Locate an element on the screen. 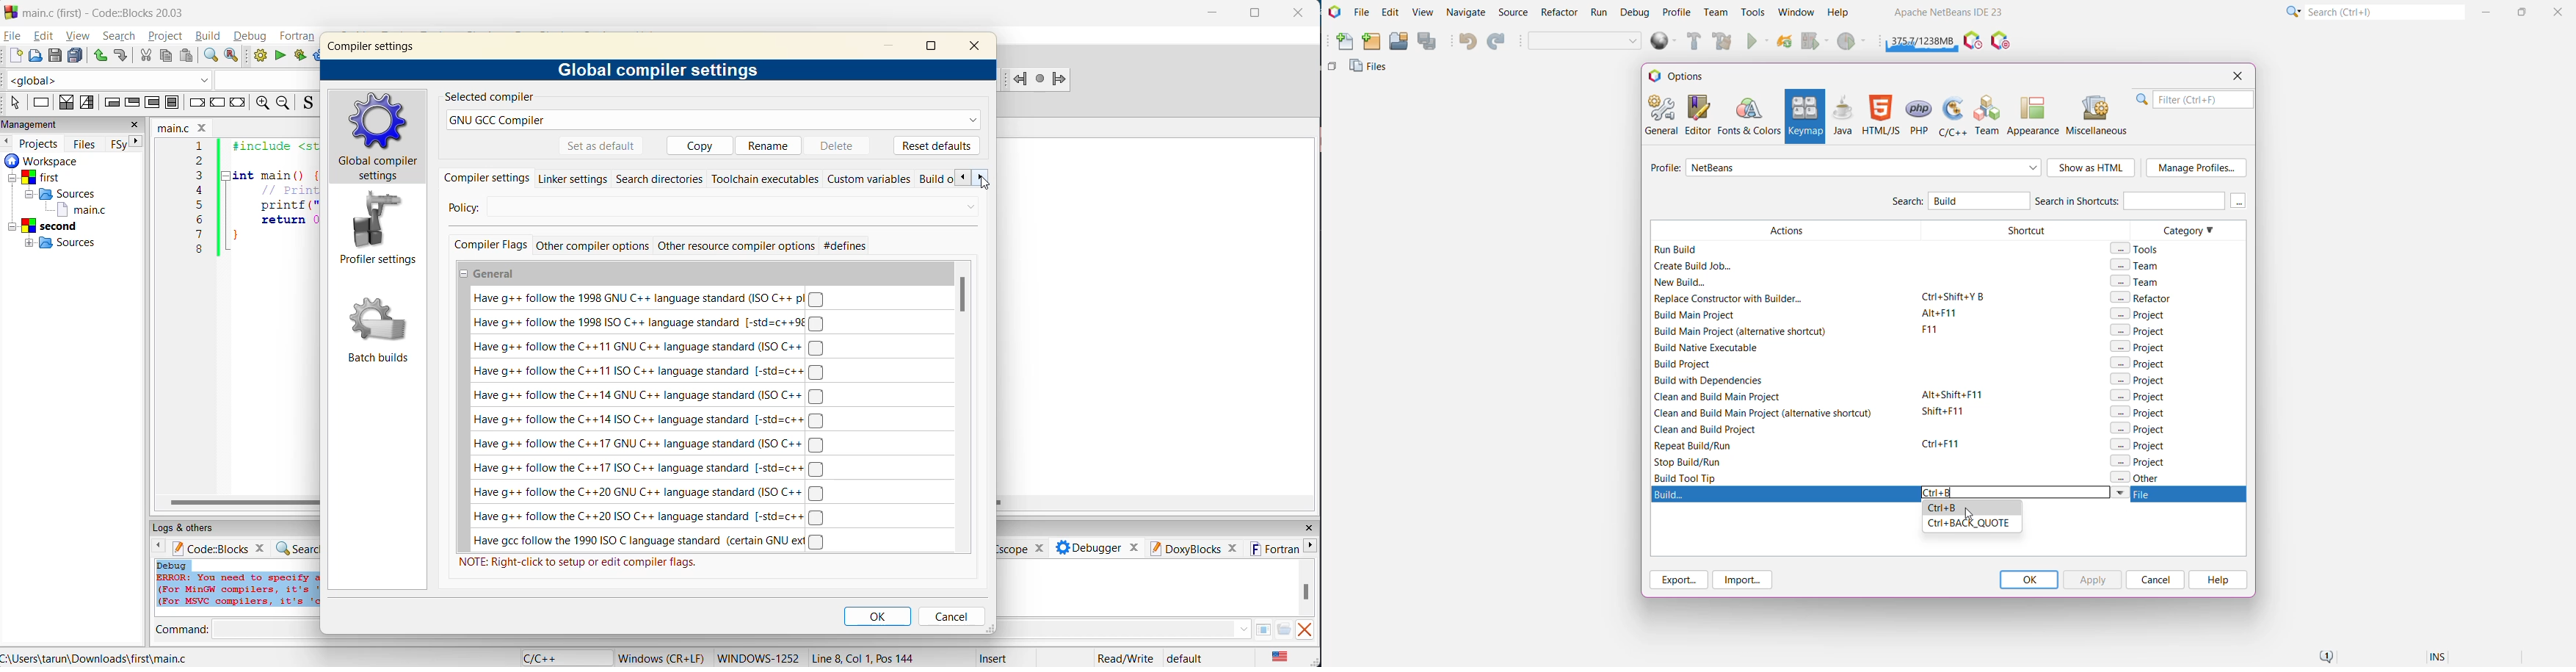 This screenshot has height=672, width=2576. search is located at coordinates (122, 36).